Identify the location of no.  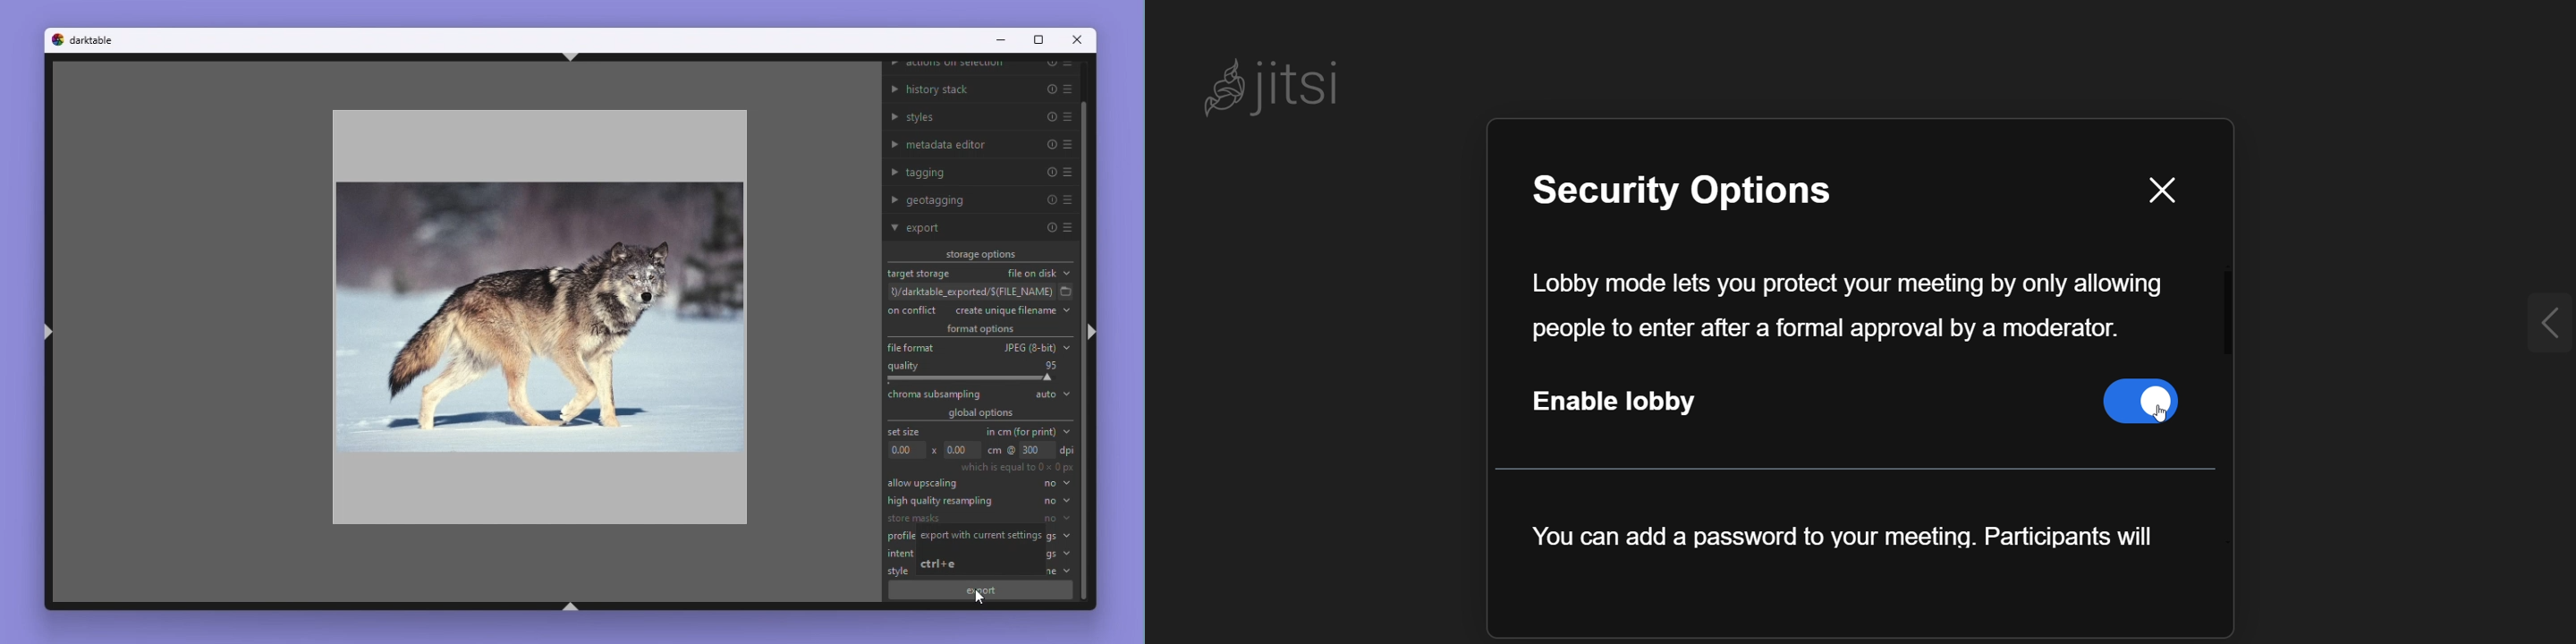
(1058, 500).